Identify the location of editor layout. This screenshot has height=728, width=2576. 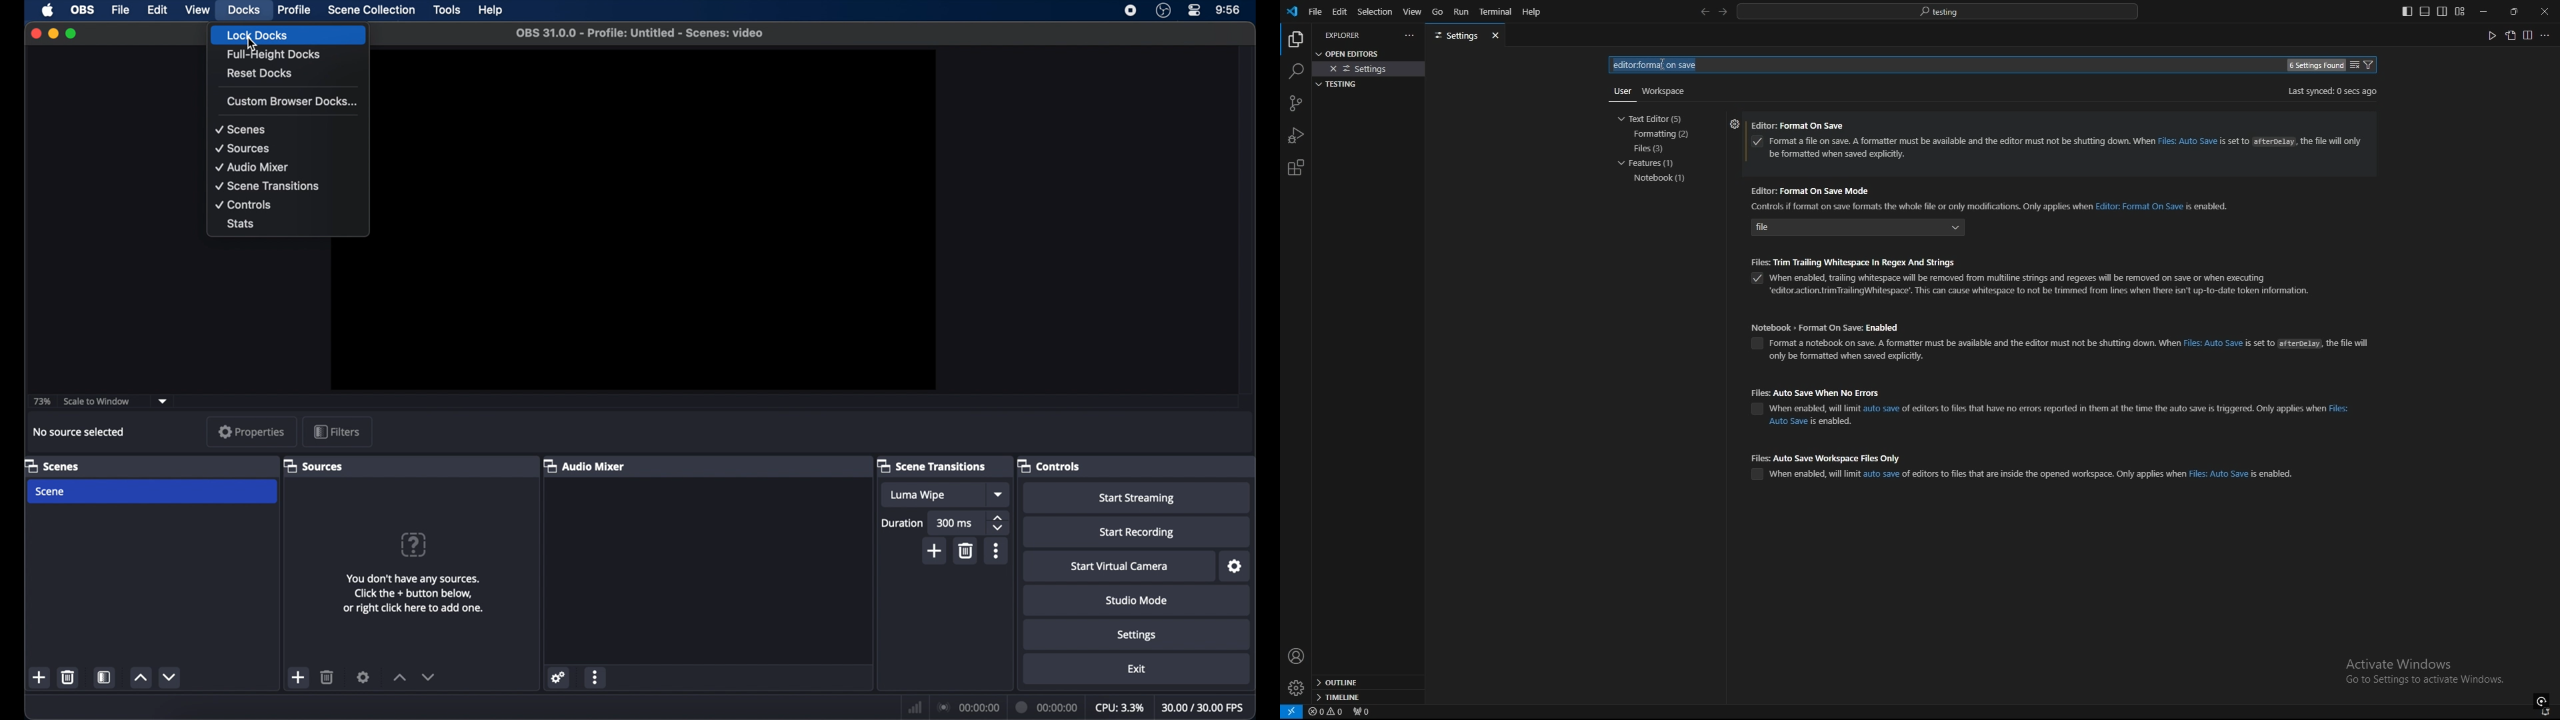
(2433, 11).